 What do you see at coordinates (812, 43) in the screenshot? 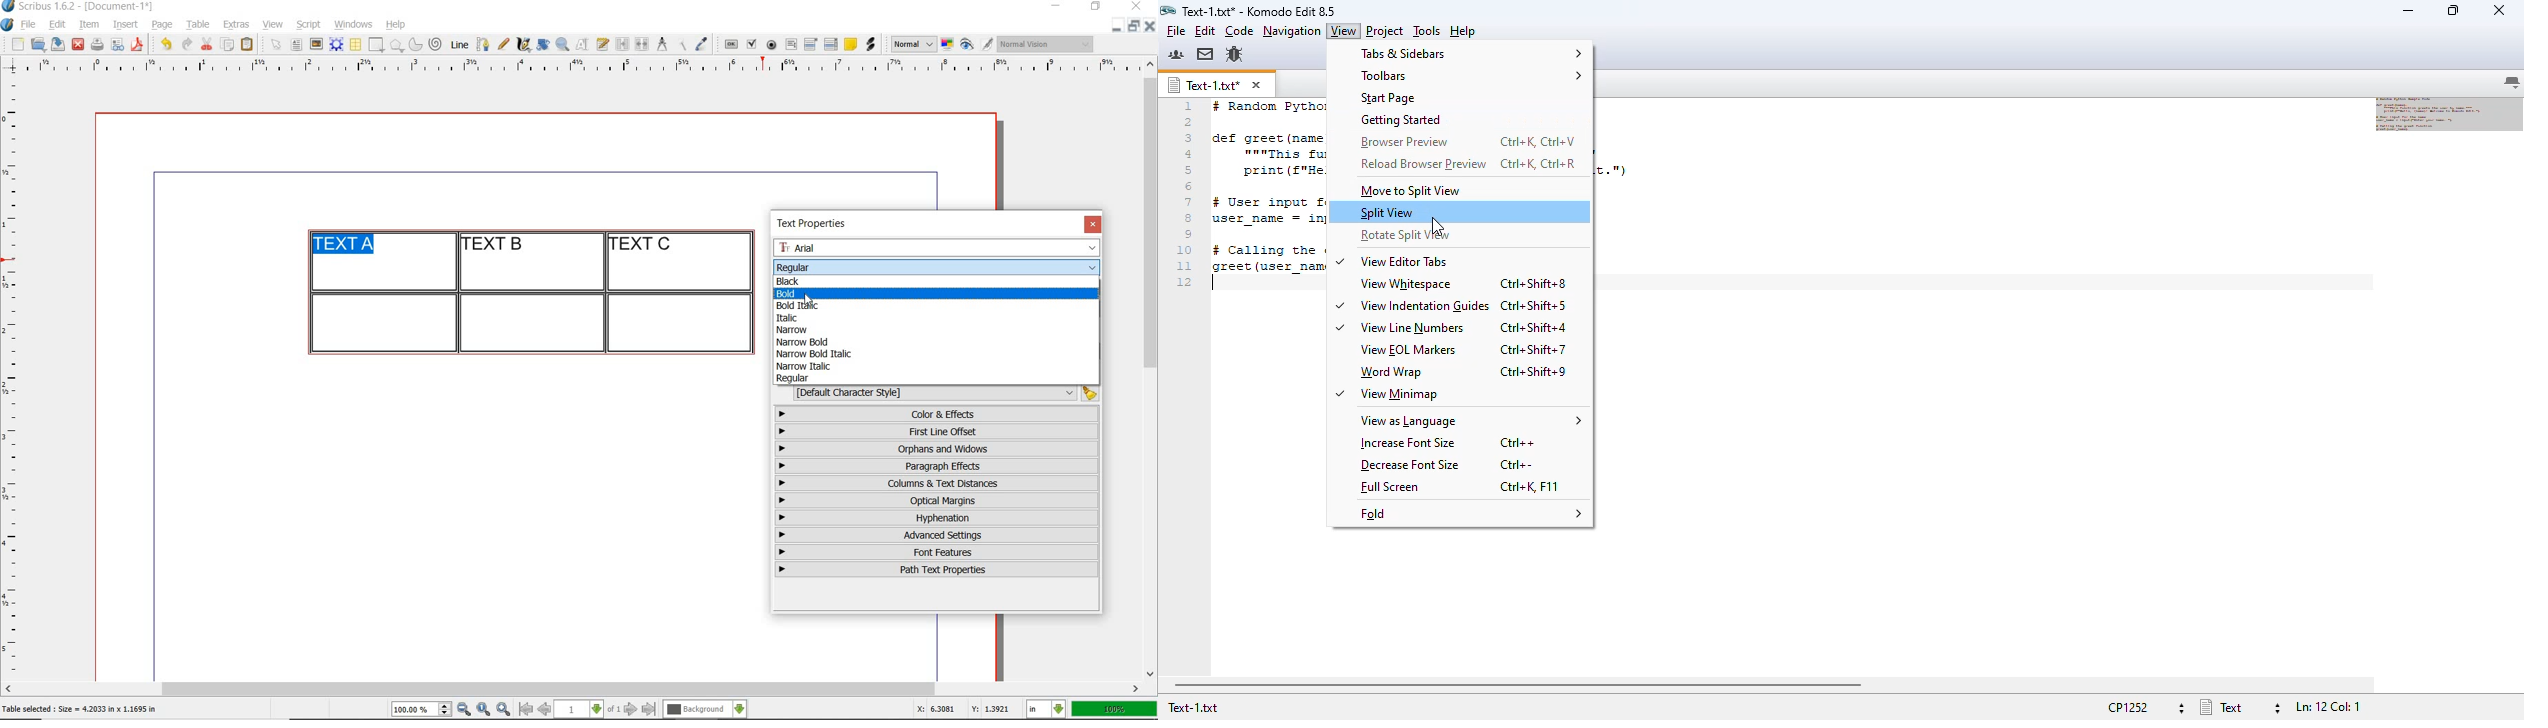
I see `pdf combo box` at bounding box center [812, 43].